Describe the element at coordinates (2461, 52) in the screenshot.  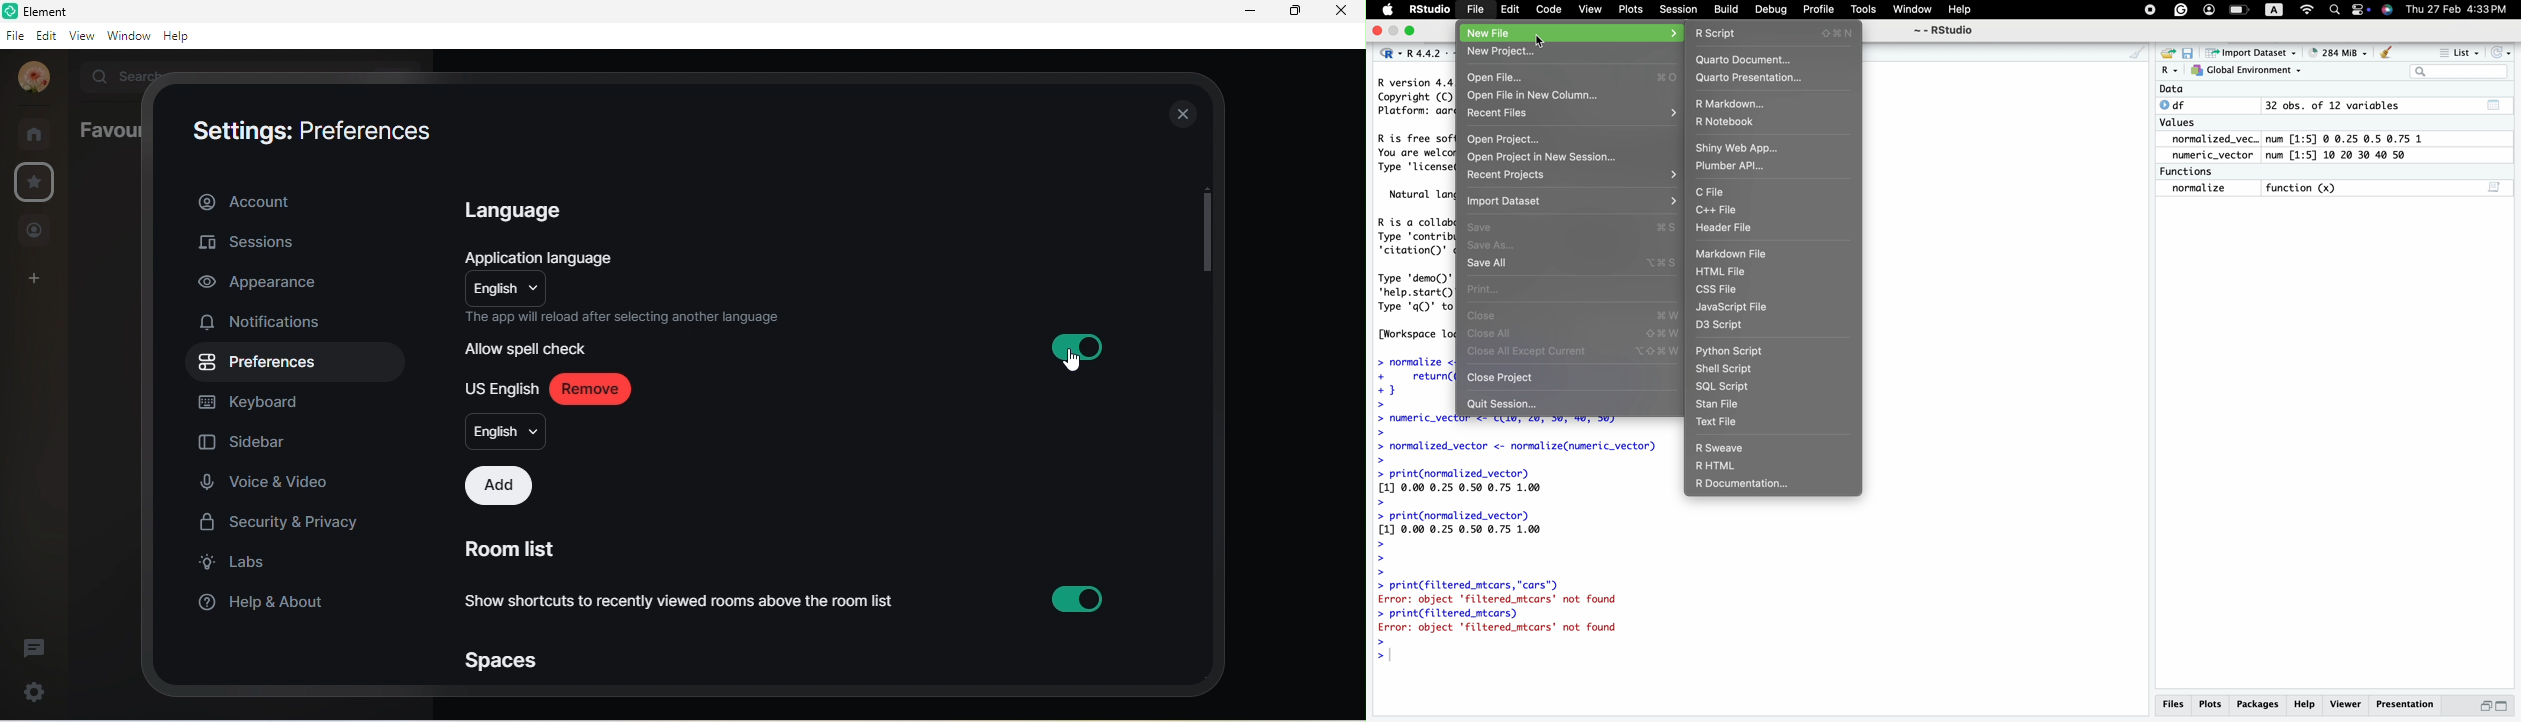
I see `List ` at that location.